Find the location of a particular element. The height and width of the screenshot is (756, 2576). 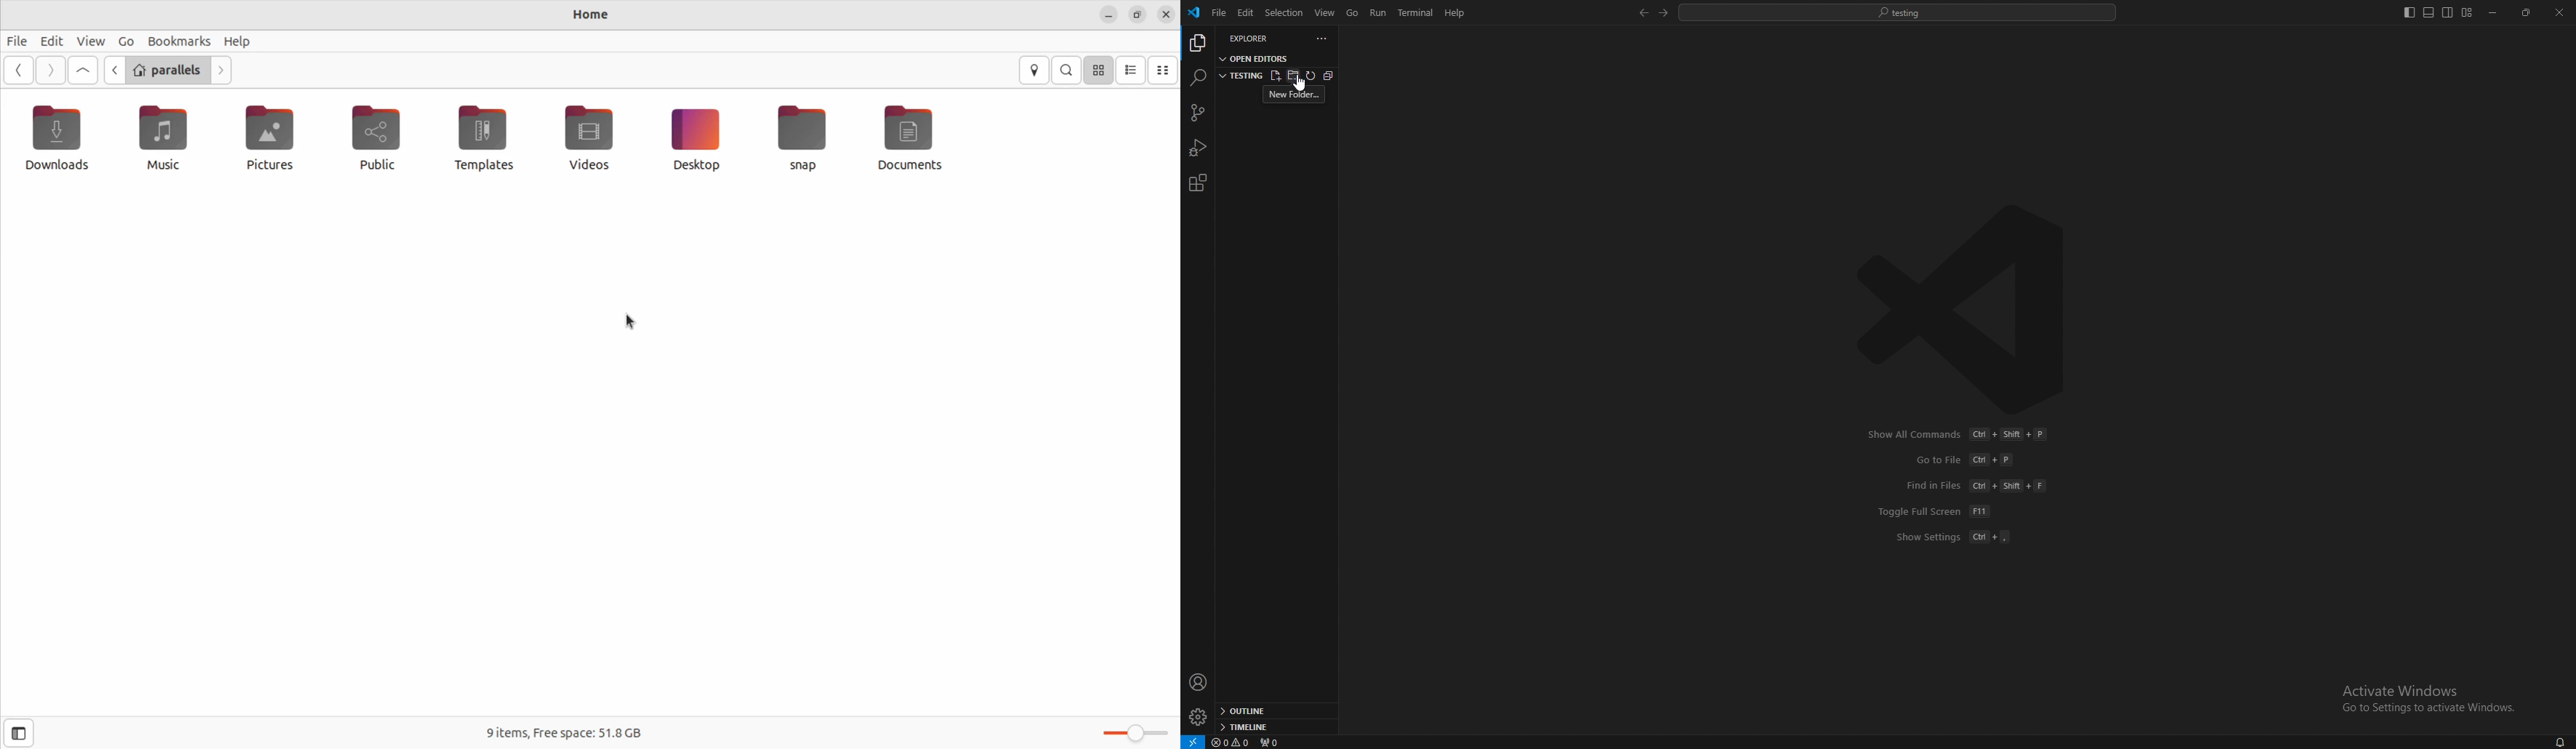

activate windows is located at coordinates (2423, 692).